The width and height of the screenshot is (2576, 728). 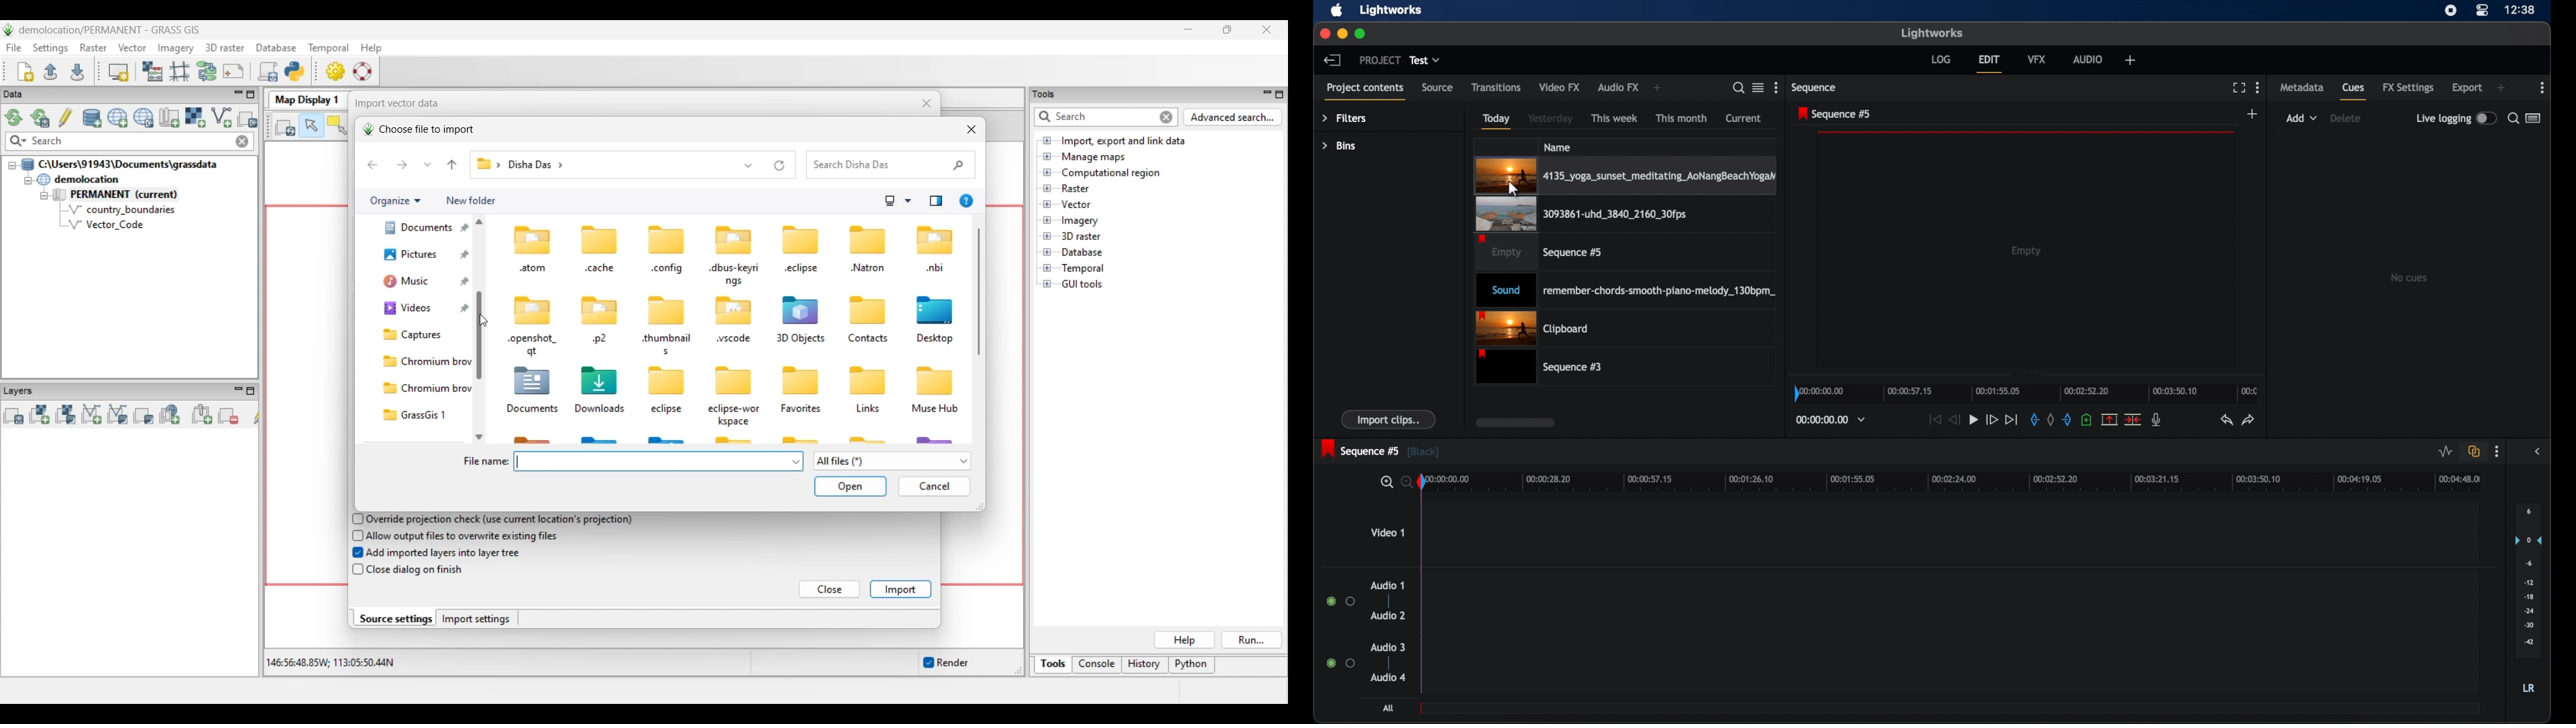 What do you see at coordinates (2249, 420) in the screenshot?
I see `redo` at bounding box center [2249, 420].